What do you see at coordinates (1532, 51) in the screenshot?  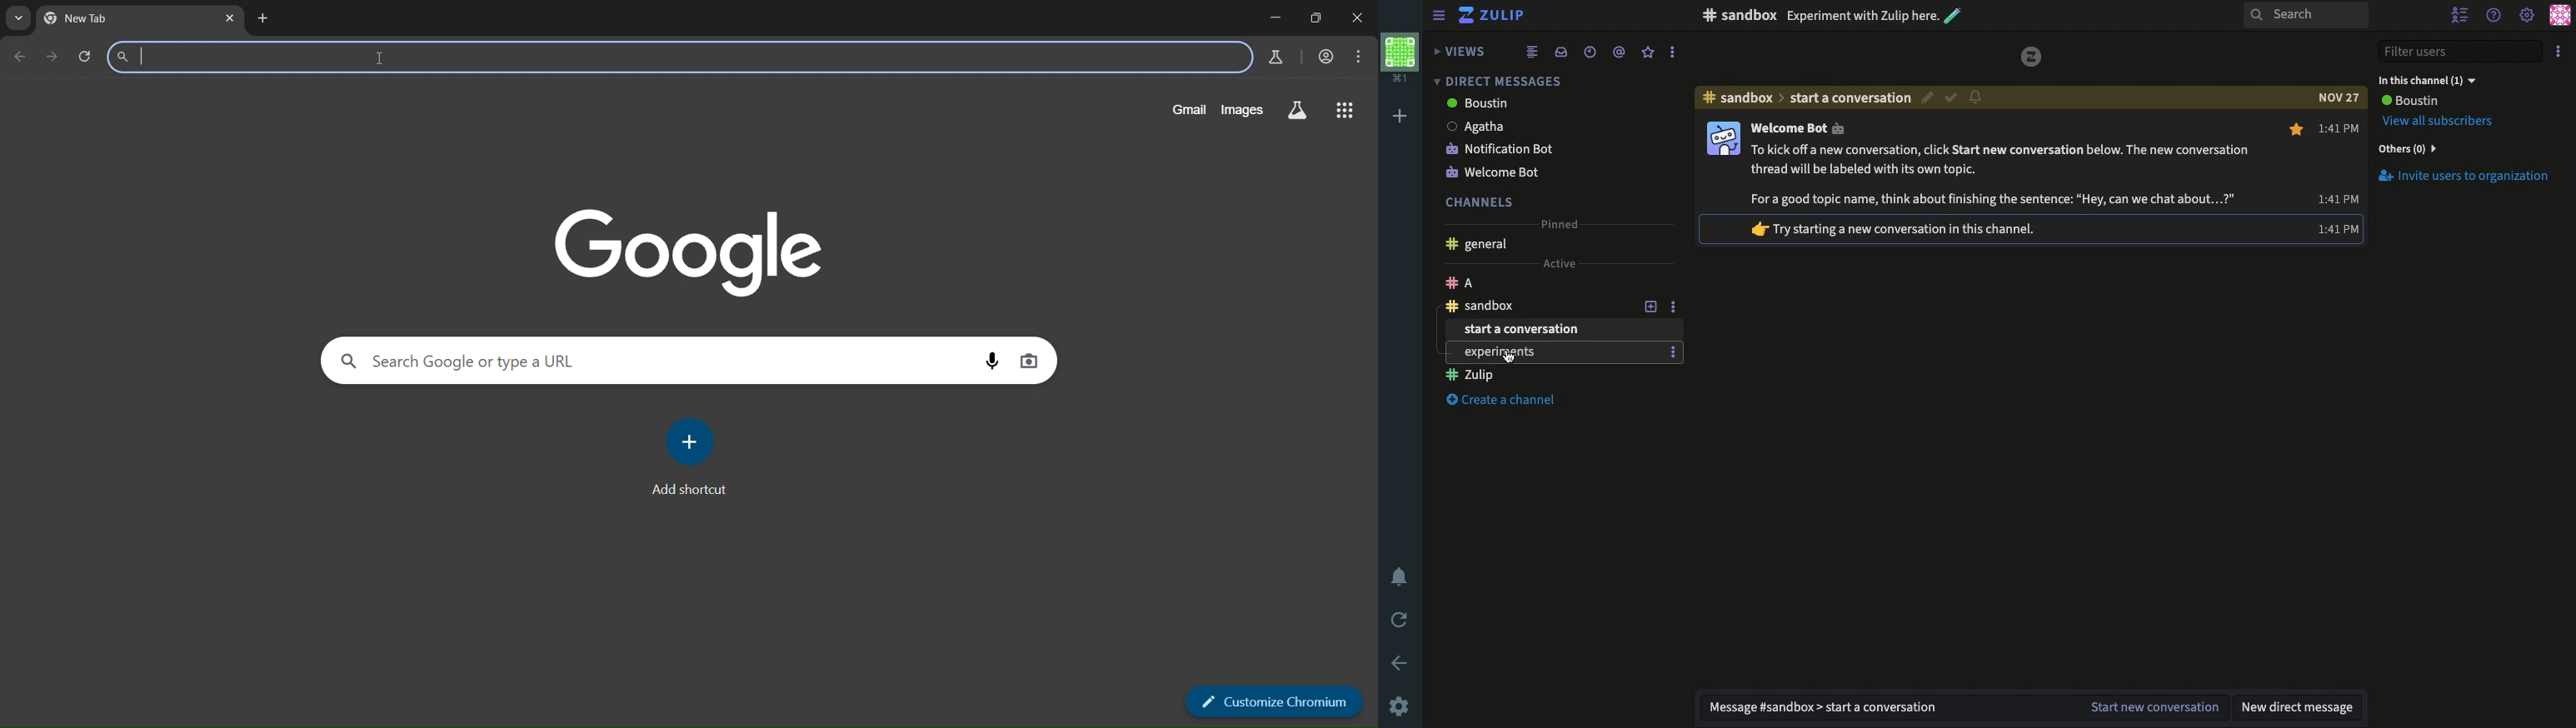 I see `Feed` at bounding box center [1532, 51].